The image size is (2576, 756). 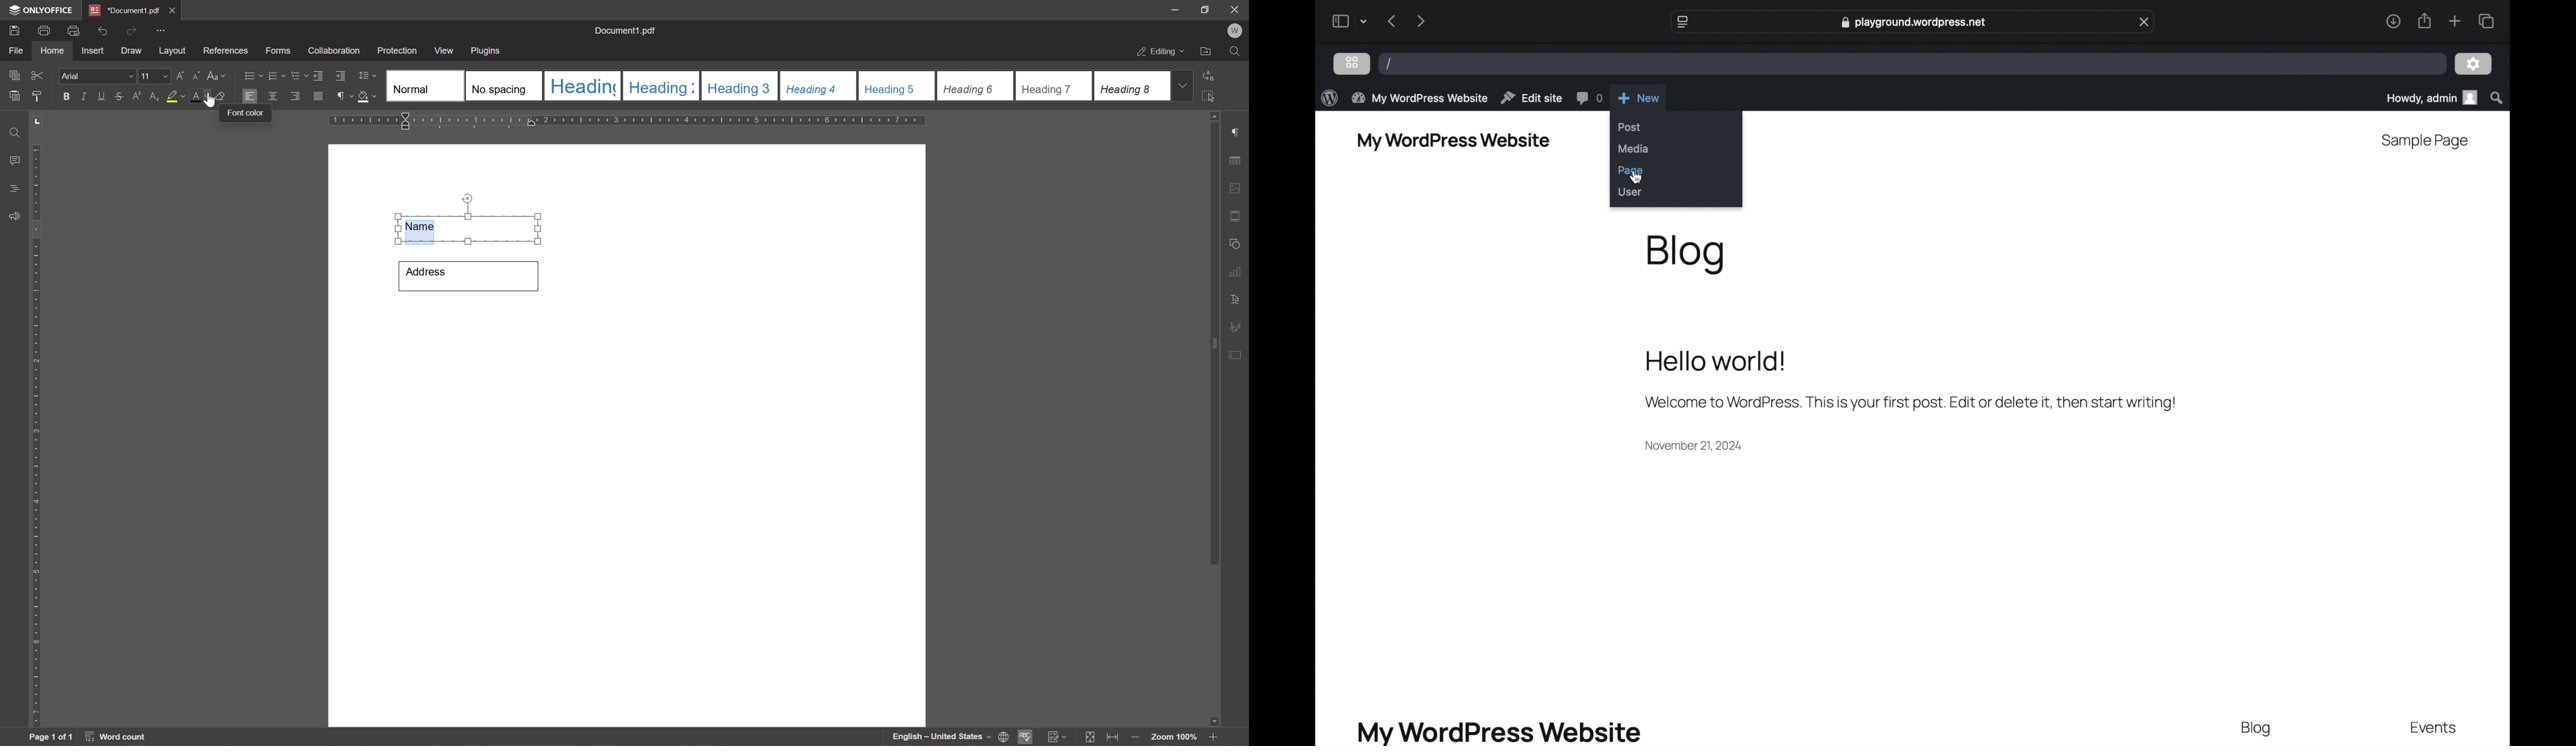 I want to click on open file location, so click(x=1206, y=52).